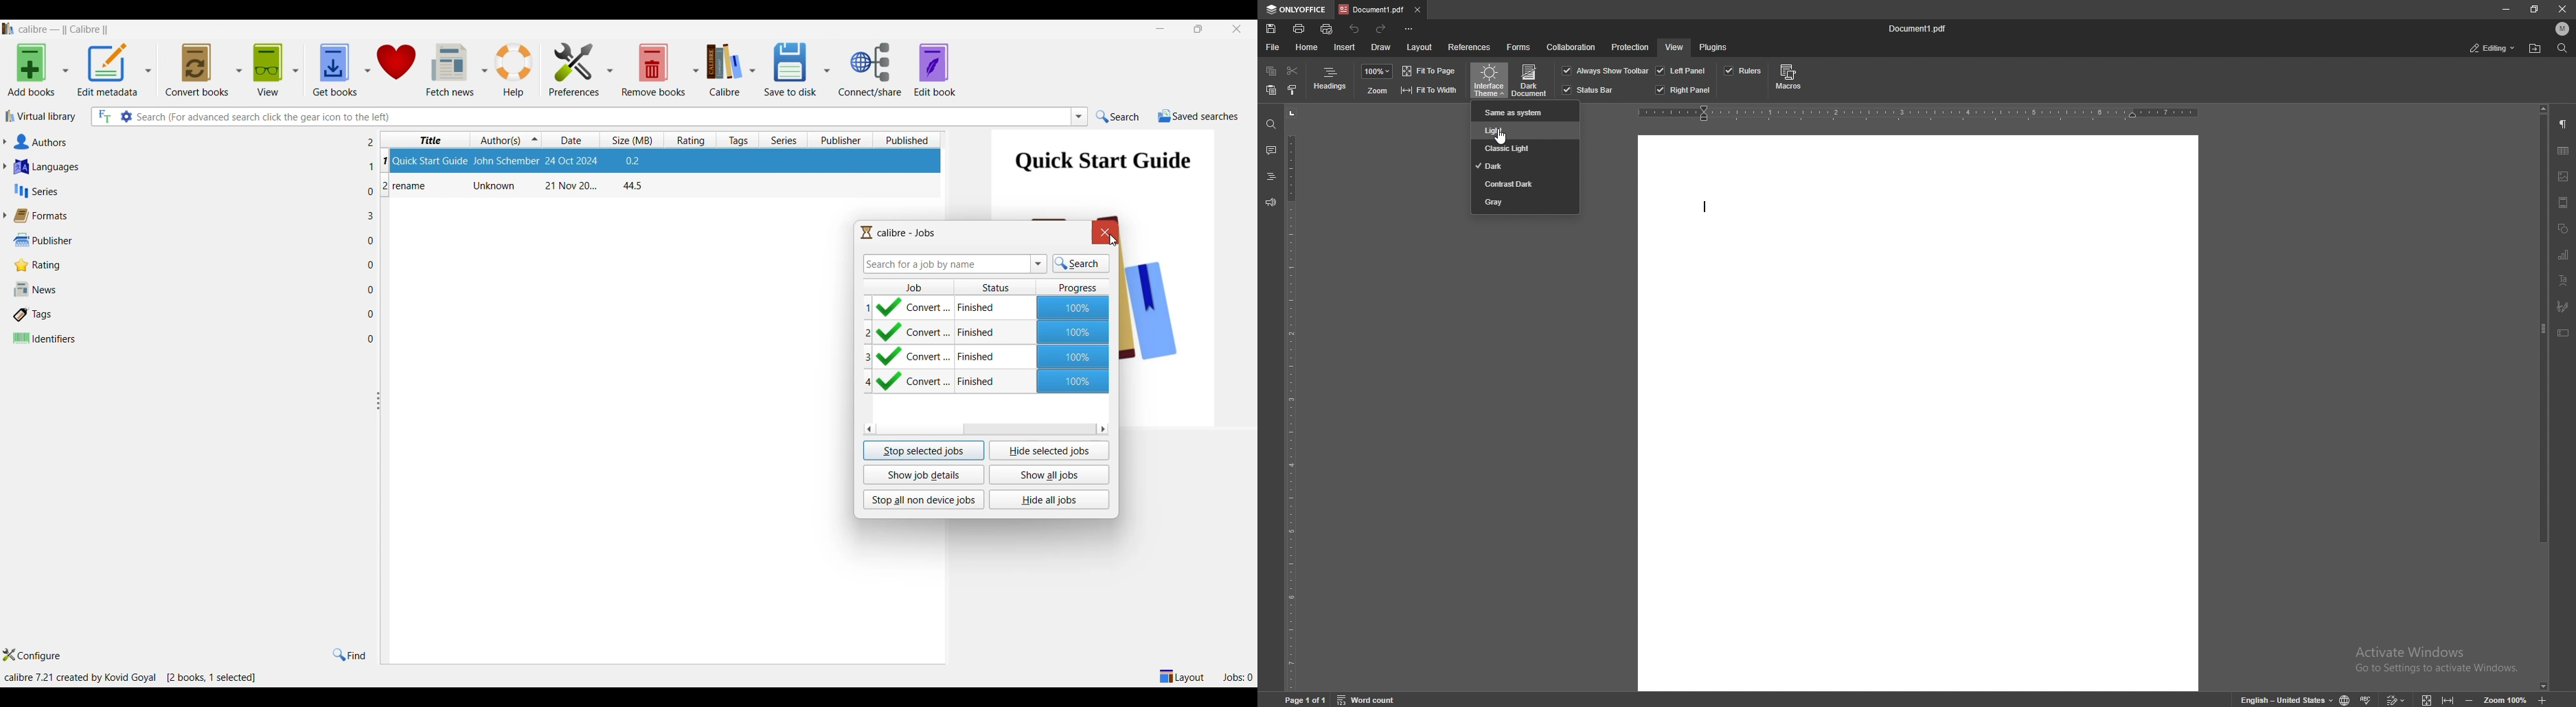  What do you see at coordinates (1330, 80) in the screenshot?
I see `headings` at bounding box center [1330, 80].